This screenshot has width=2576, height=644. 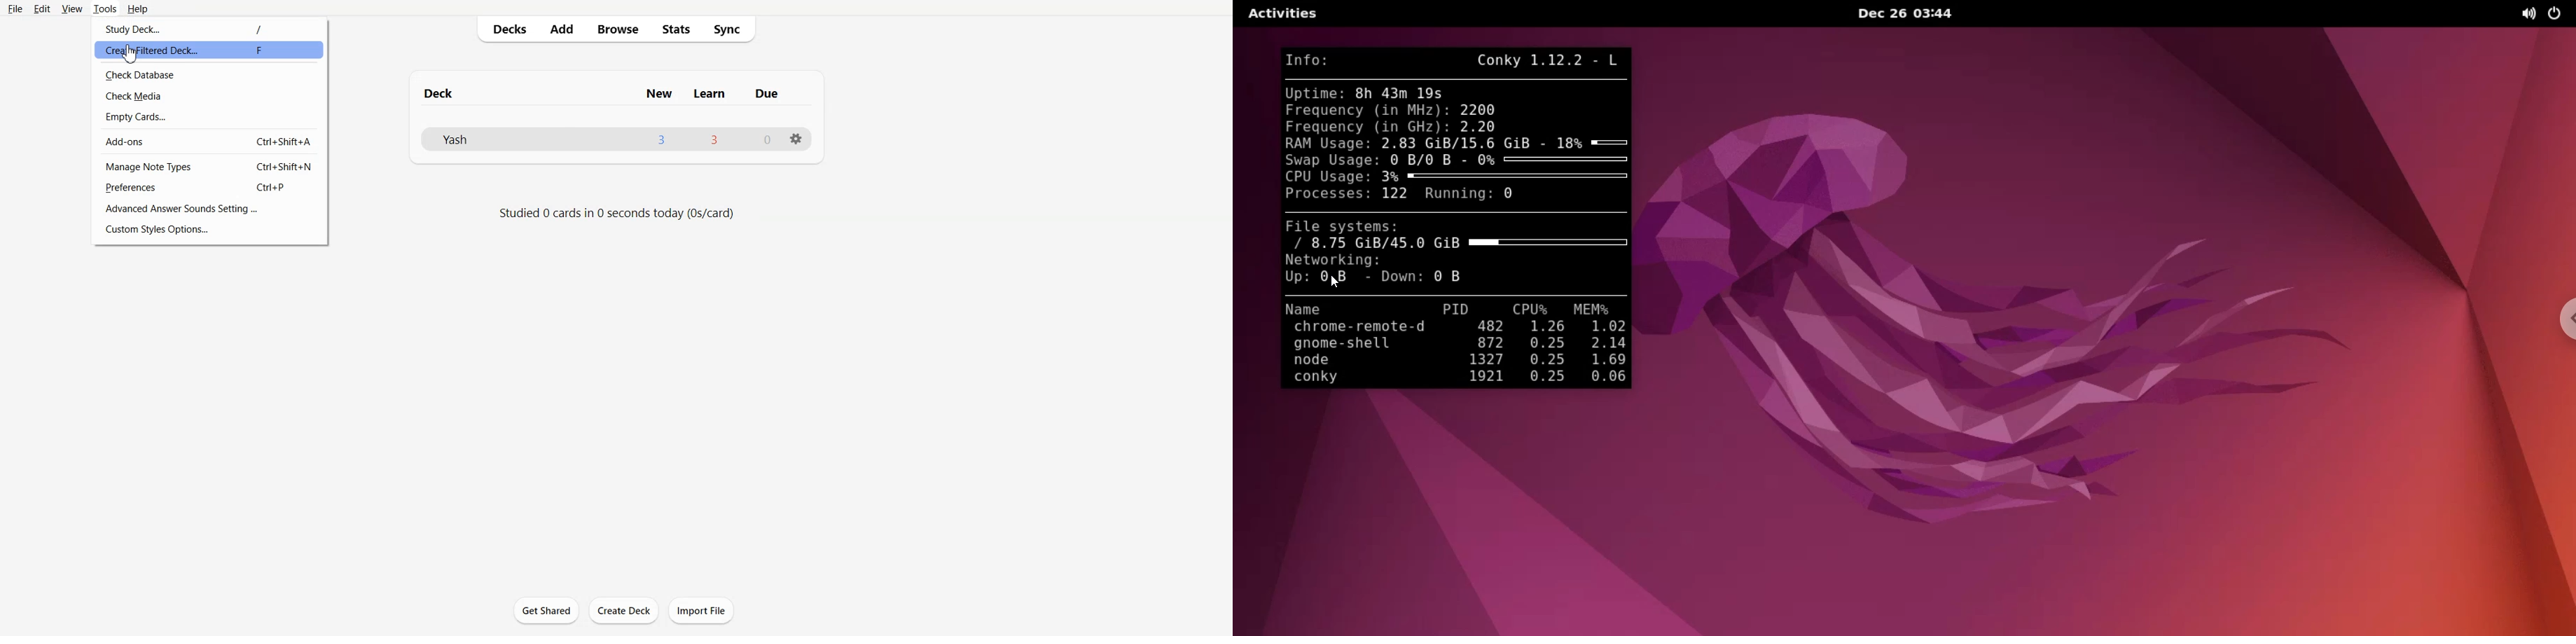 What do you see at coordinates (209, 96) in the screenshot?
I see `Check Media` at bounding box center [209, 96].